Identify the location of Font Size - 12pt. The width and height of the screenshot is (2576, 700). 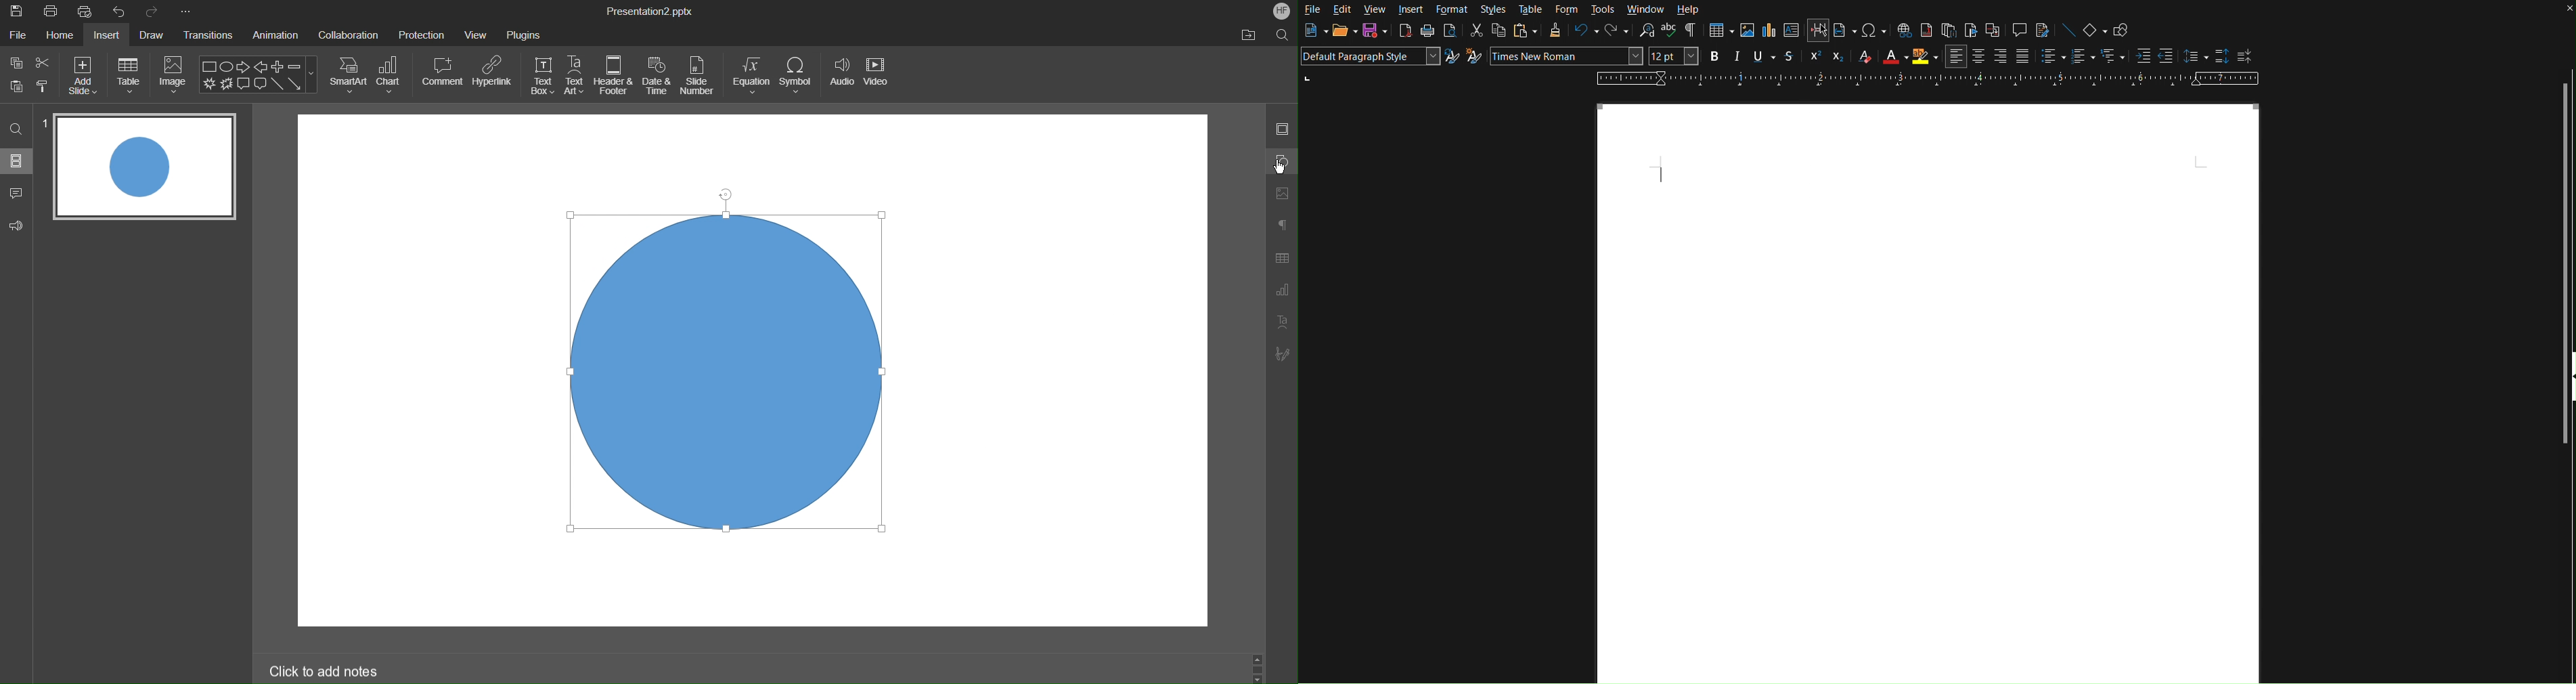
(1674, 57).